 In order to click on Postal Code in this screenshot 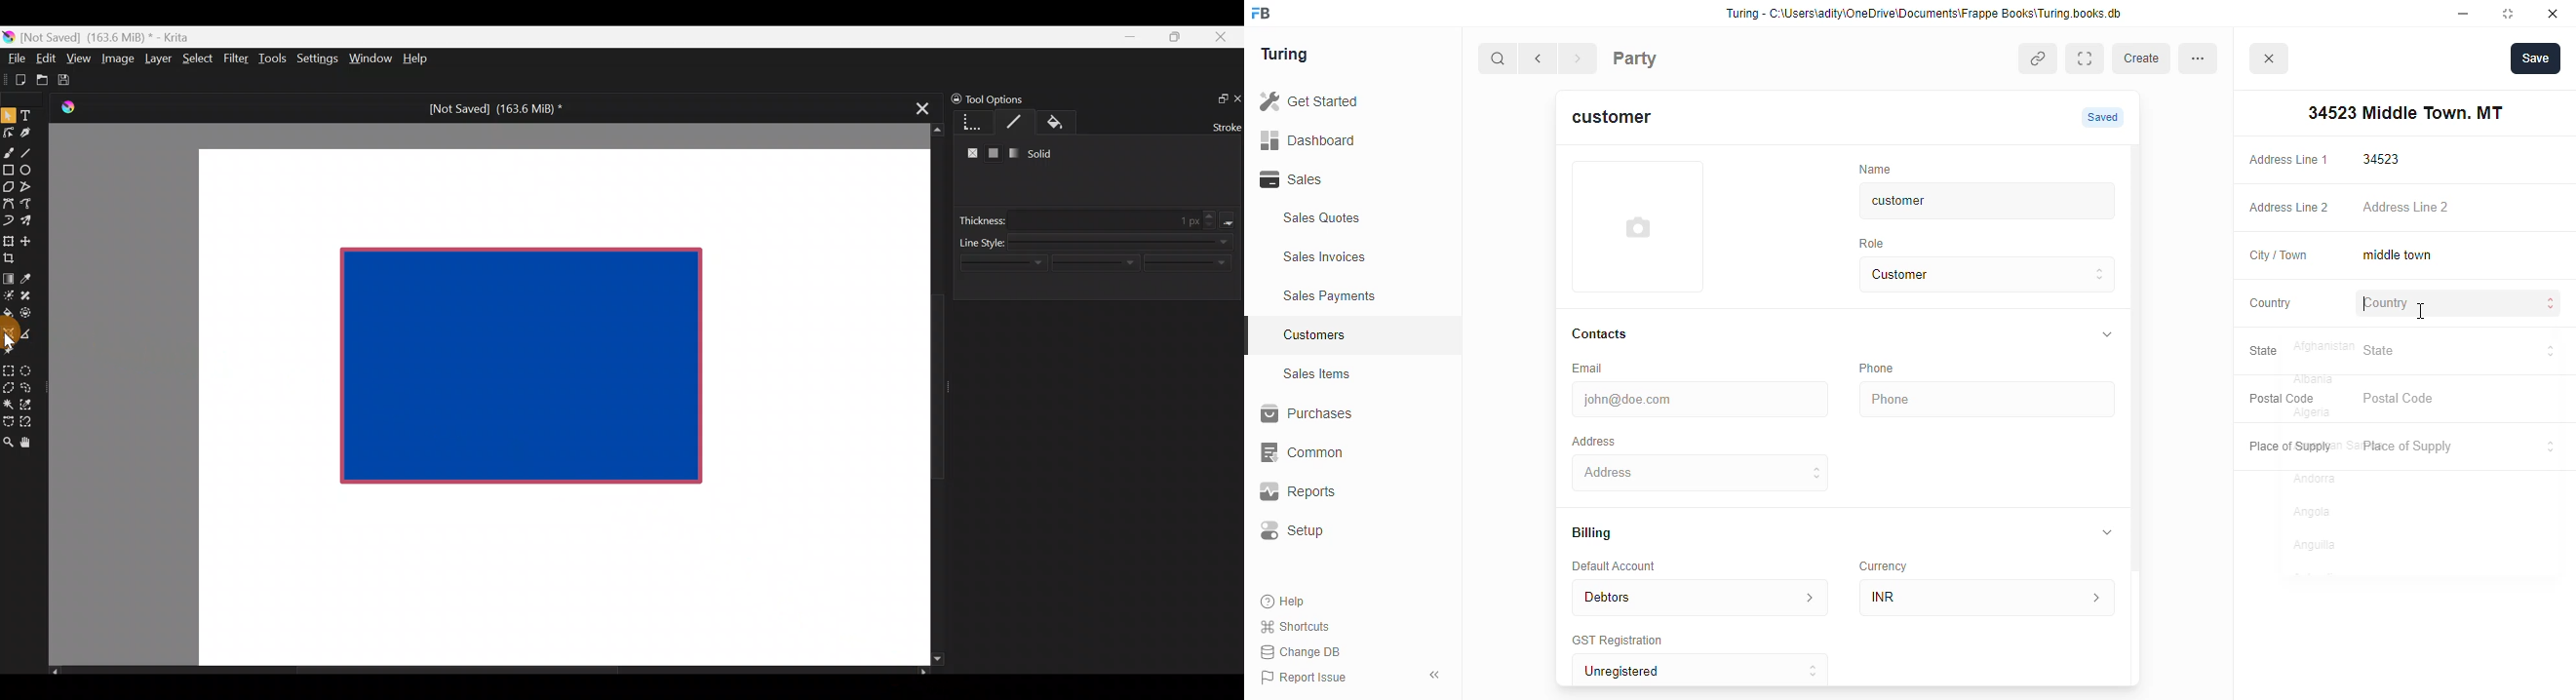, I will do `click(2460, 400)`.